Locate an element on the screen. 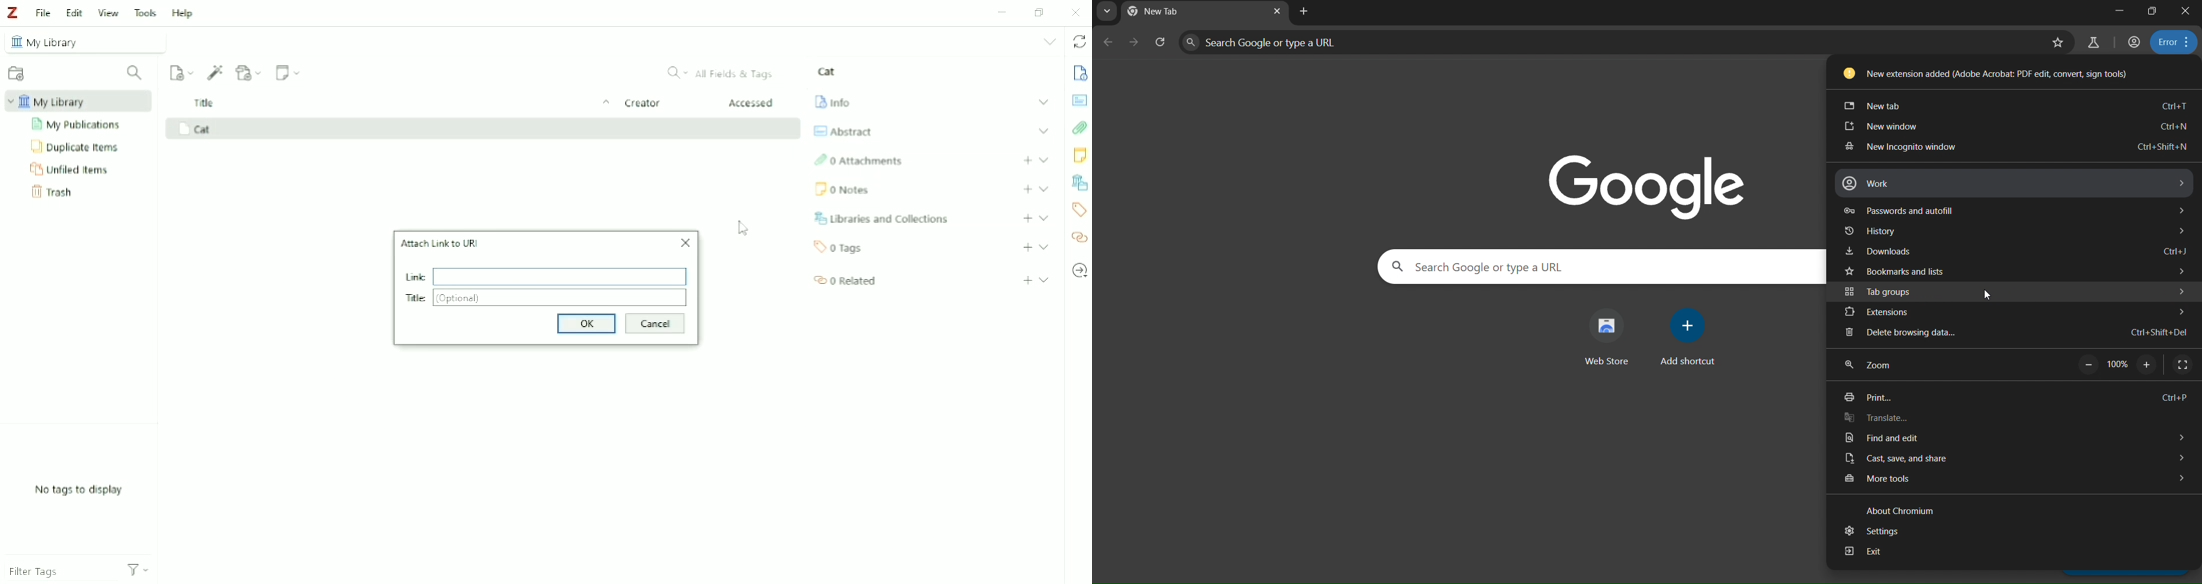 The image size is (2212, 588). Expand section is located at coordinates (1043, 218).